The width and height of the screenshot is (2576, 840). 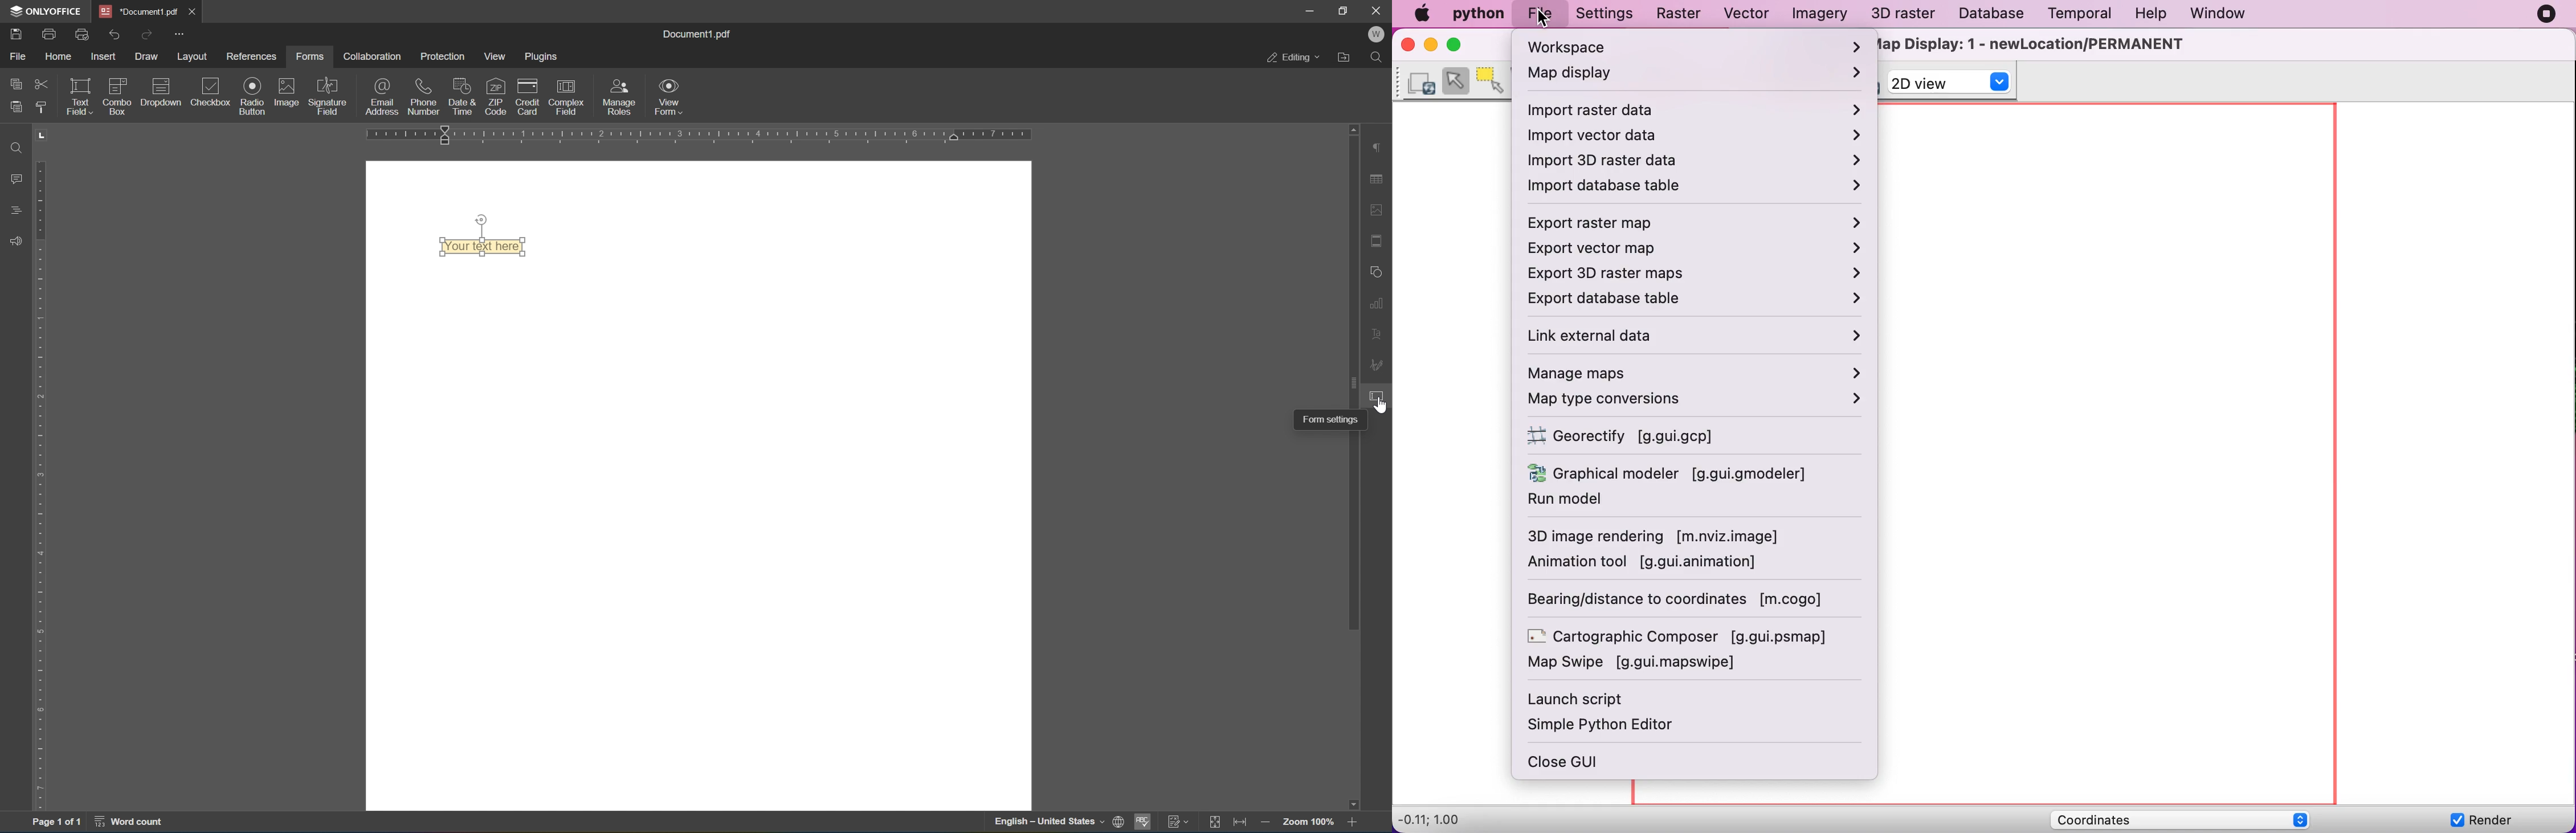 What do you see at coordinates (1241, 823) in the screenshot?
I see `Fit to page` at bounding box center [1241, 823].